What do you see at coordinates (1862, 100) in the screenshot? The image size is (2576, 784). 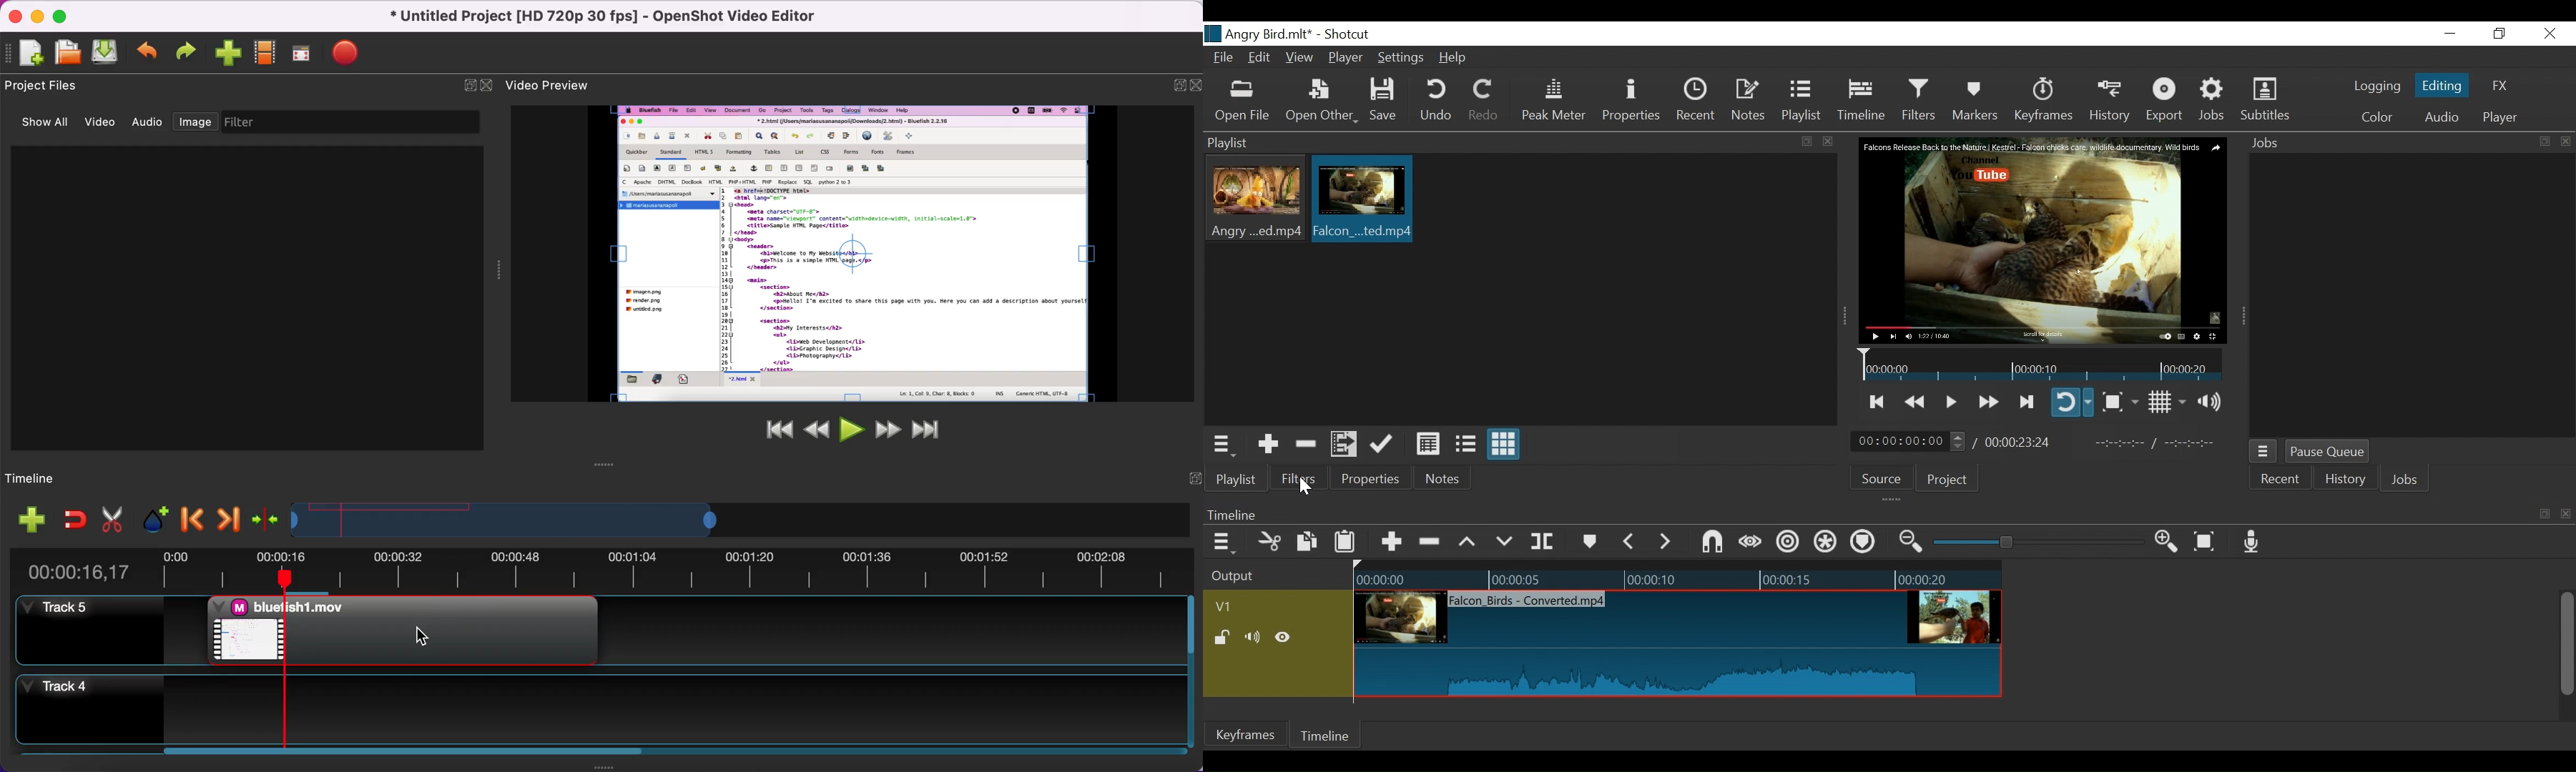 I see `Timeline` at bounding box center [1862, 100].